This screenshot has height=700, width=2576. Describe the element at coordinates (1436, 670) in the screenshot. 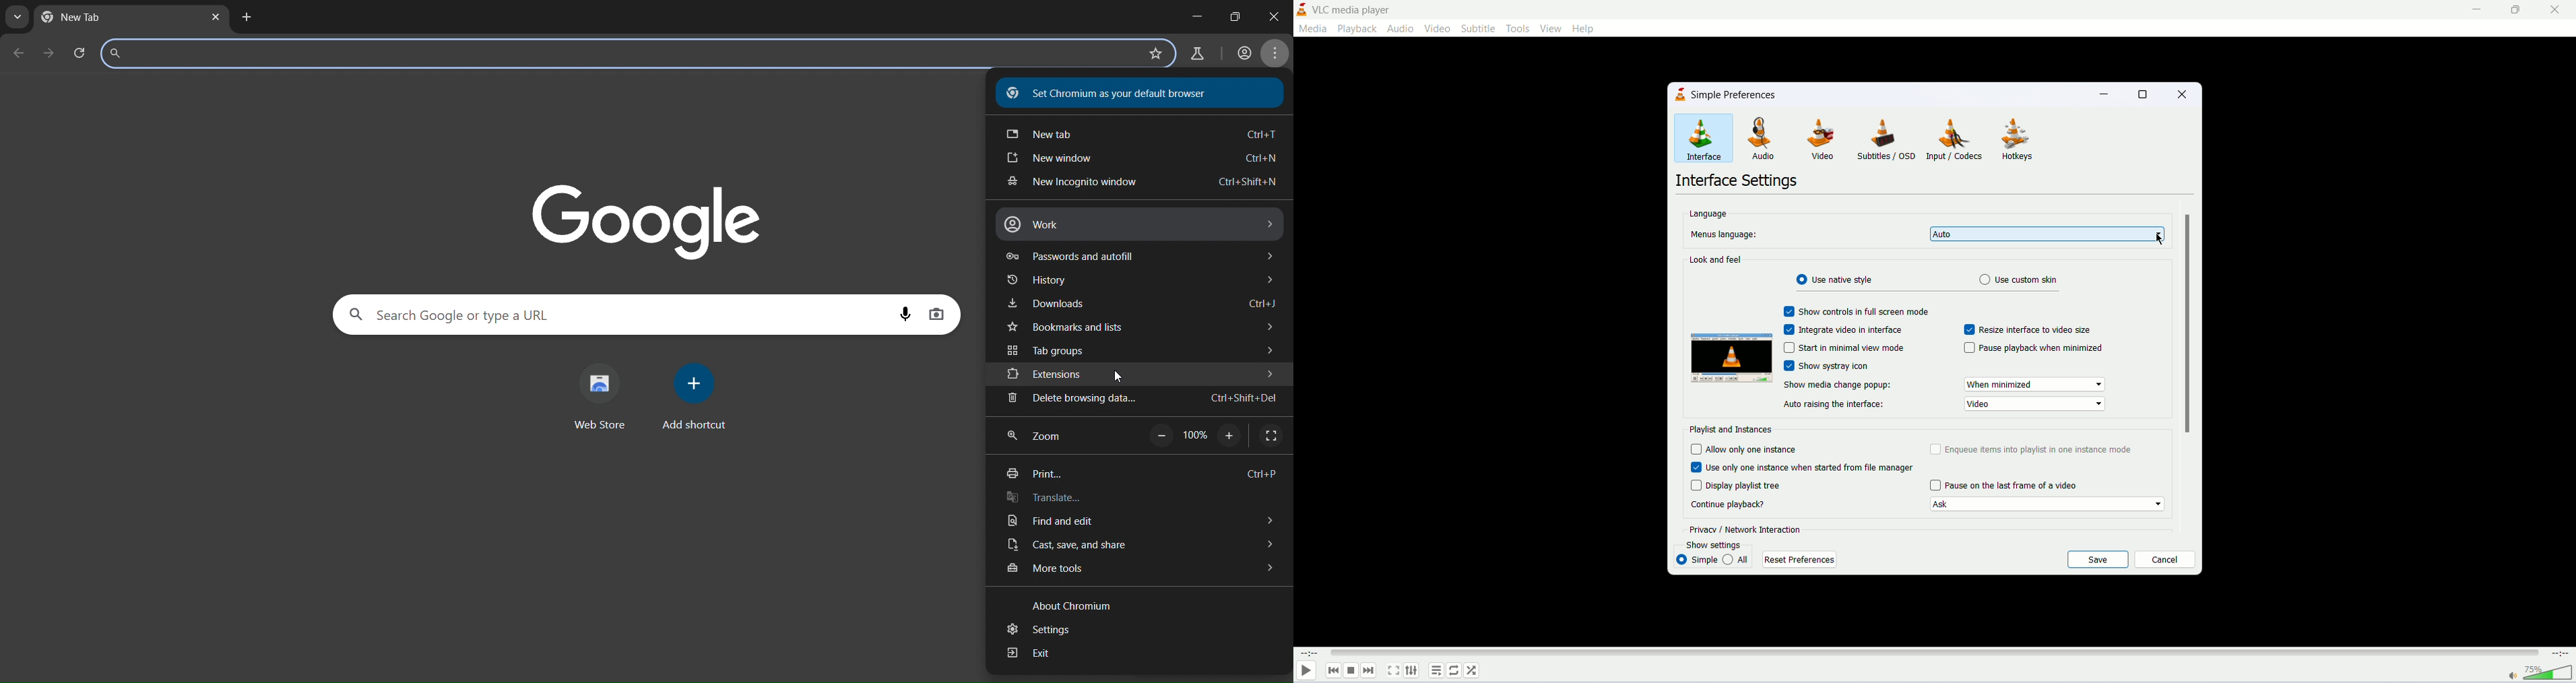

I see `playlist` at that location.